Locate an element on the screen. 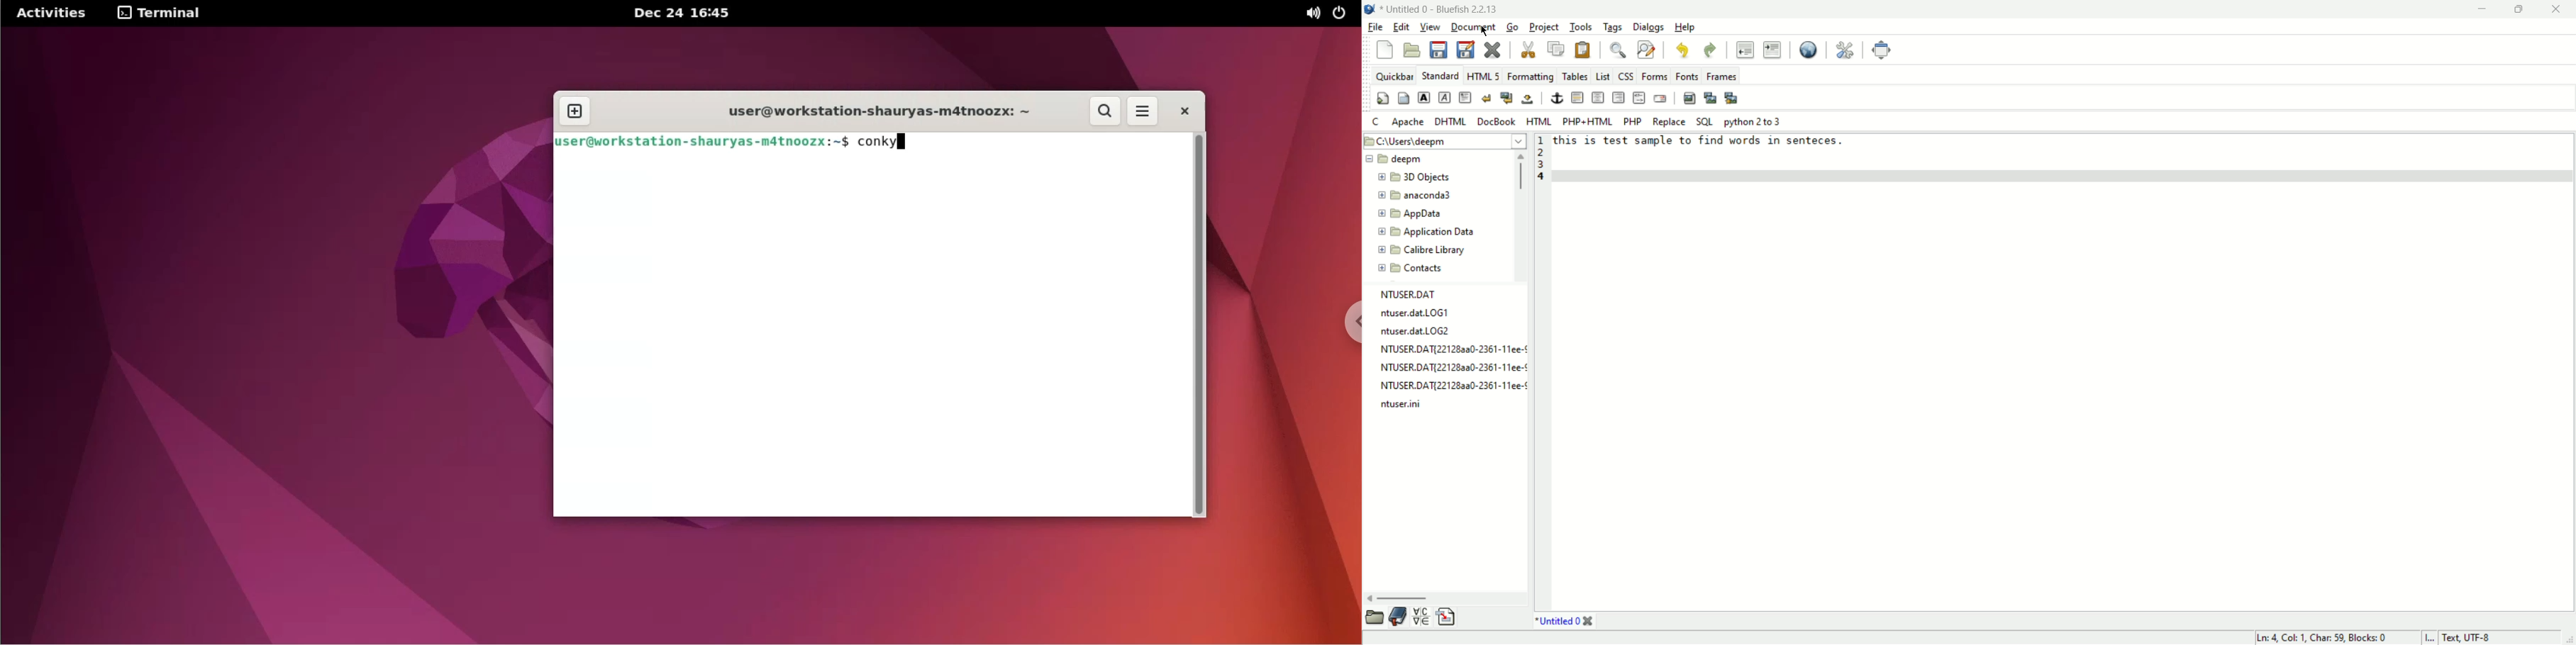  application icon is located at coordinates (1369, 9).